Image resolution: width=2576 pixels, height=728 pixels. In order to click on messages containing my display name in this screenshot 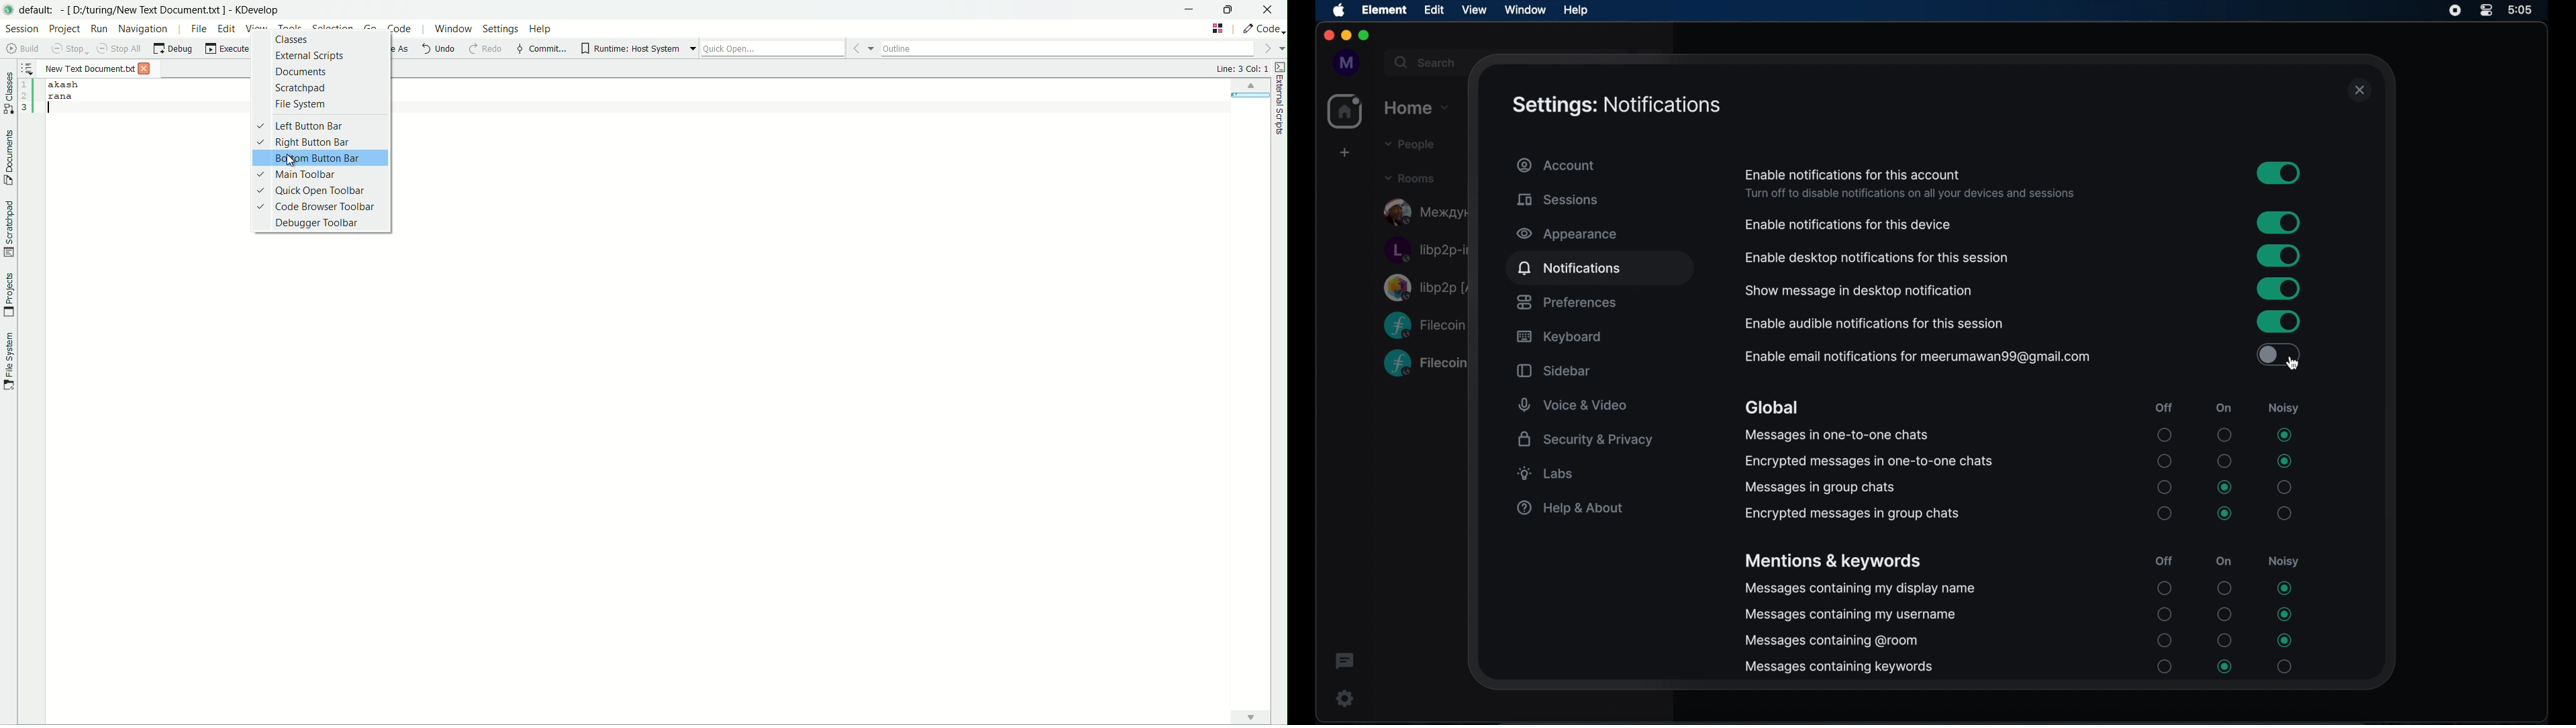, I will do `click(1860, 589)`.